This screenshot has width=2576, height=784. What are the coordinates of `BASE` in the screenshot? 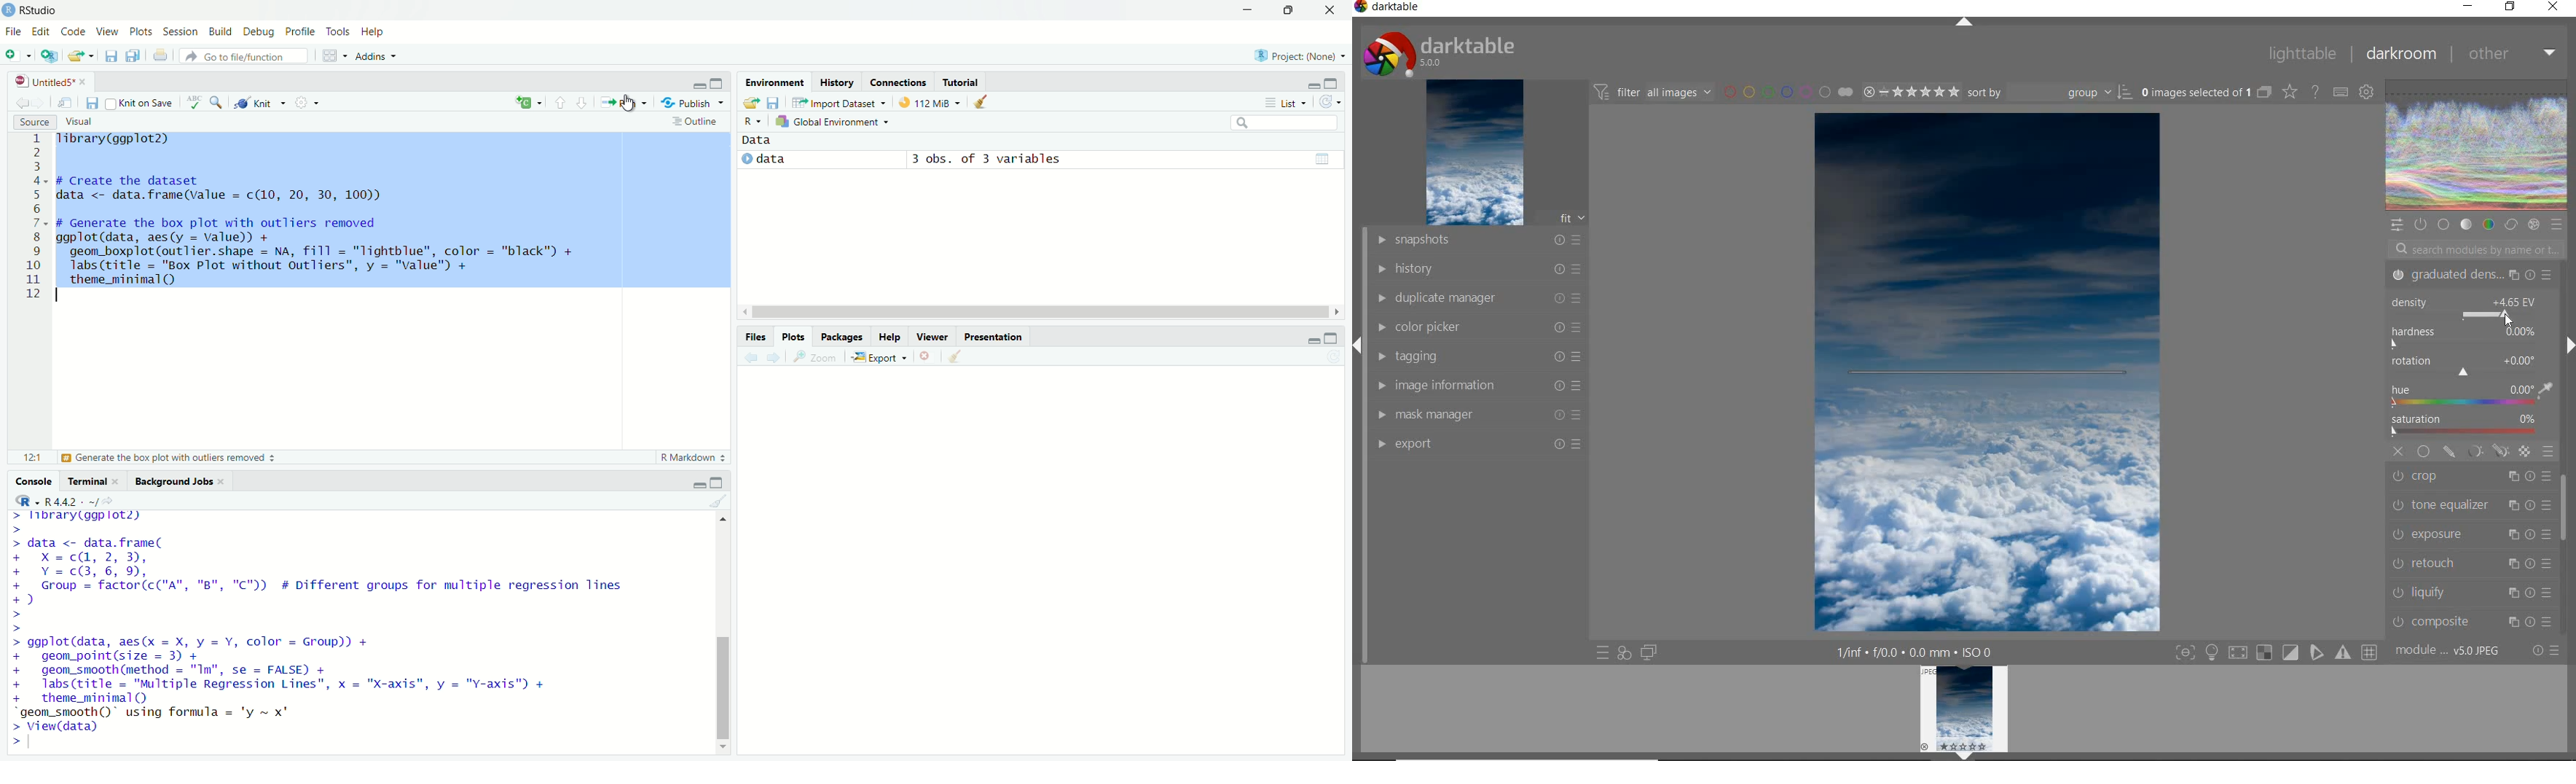 It's located at (2445, 225).